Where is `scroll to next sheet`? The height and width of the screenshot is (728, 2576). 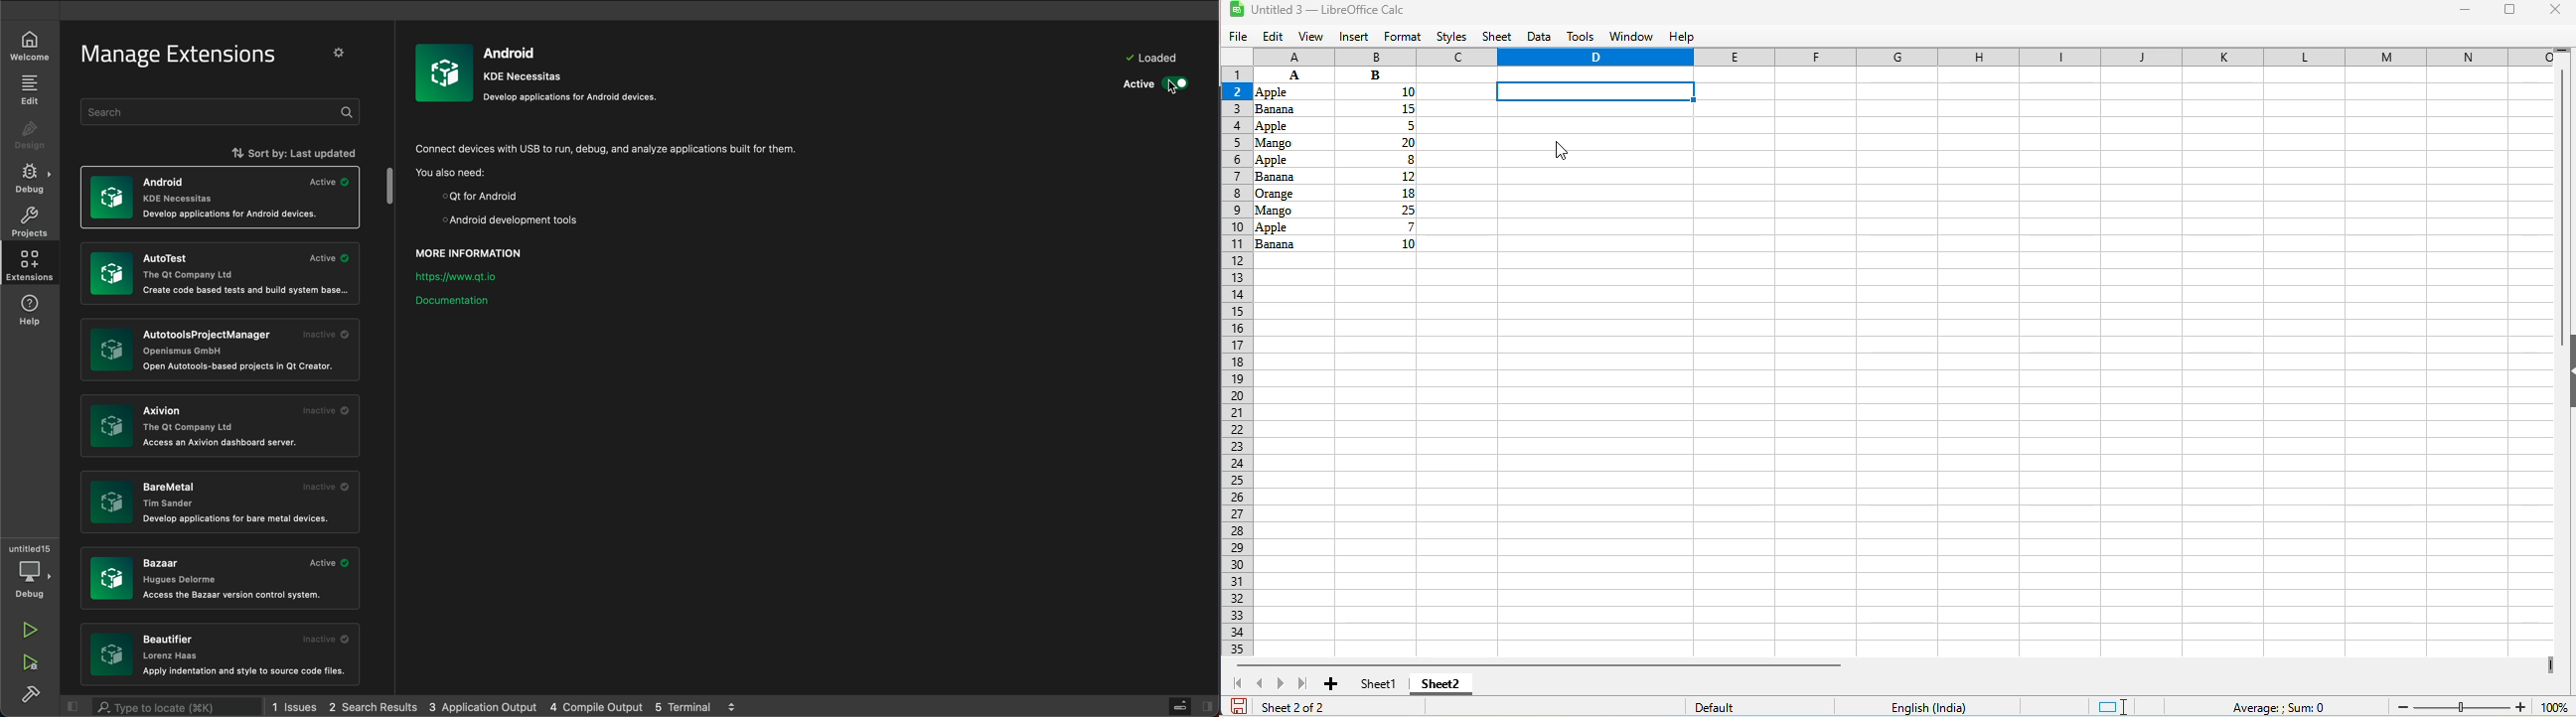
scroll to next sheet is located at coordinates (1283, 683).